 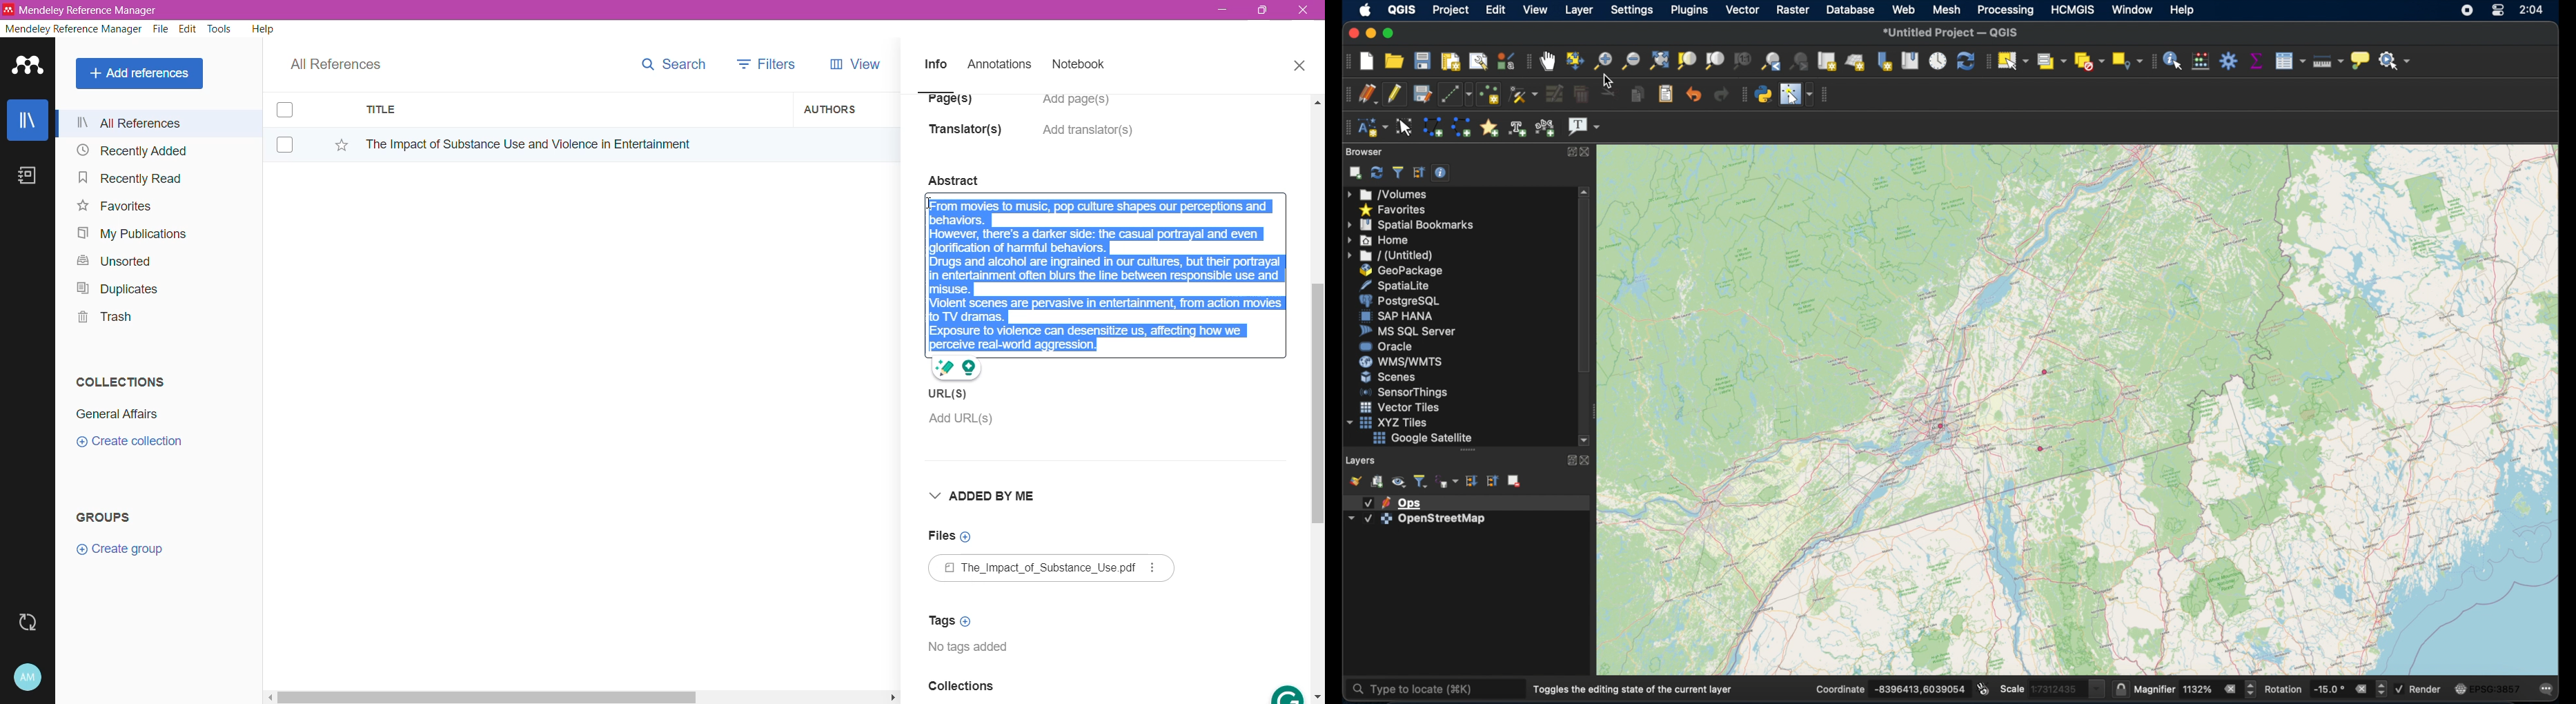 What do you see at coordinates (1771, 61) in the screenshot?
I see `zoom last` at bounding box center [1771, 61].